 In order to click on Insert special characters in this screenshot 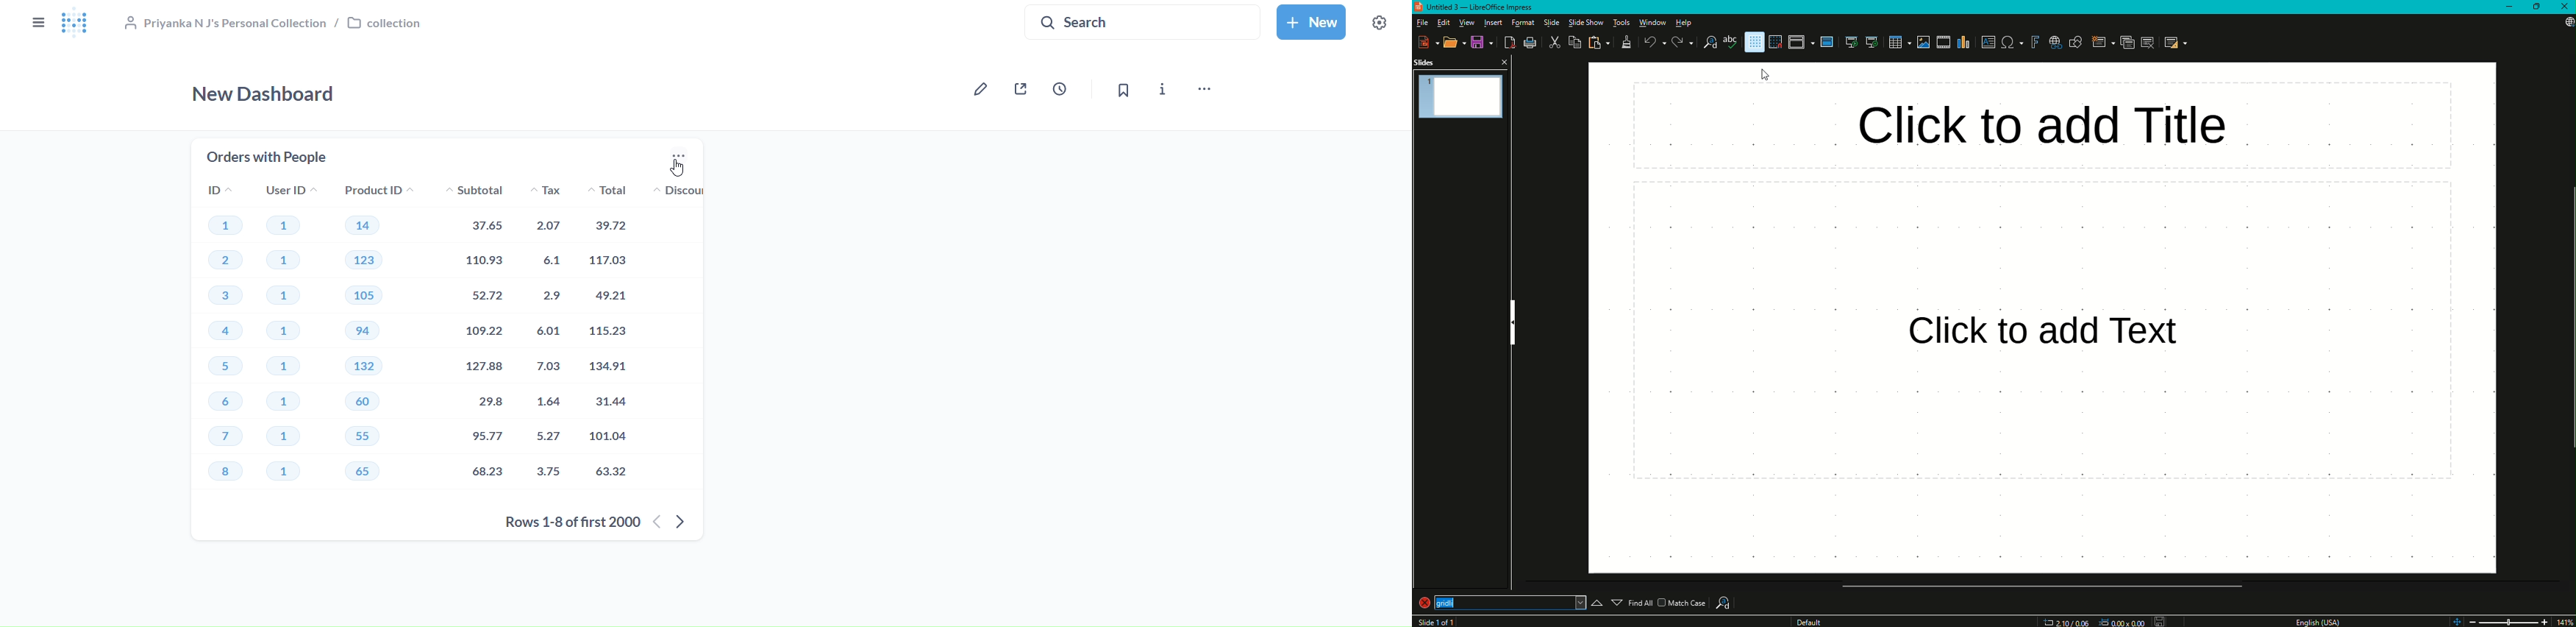, I will do `click(2010, 43)`.